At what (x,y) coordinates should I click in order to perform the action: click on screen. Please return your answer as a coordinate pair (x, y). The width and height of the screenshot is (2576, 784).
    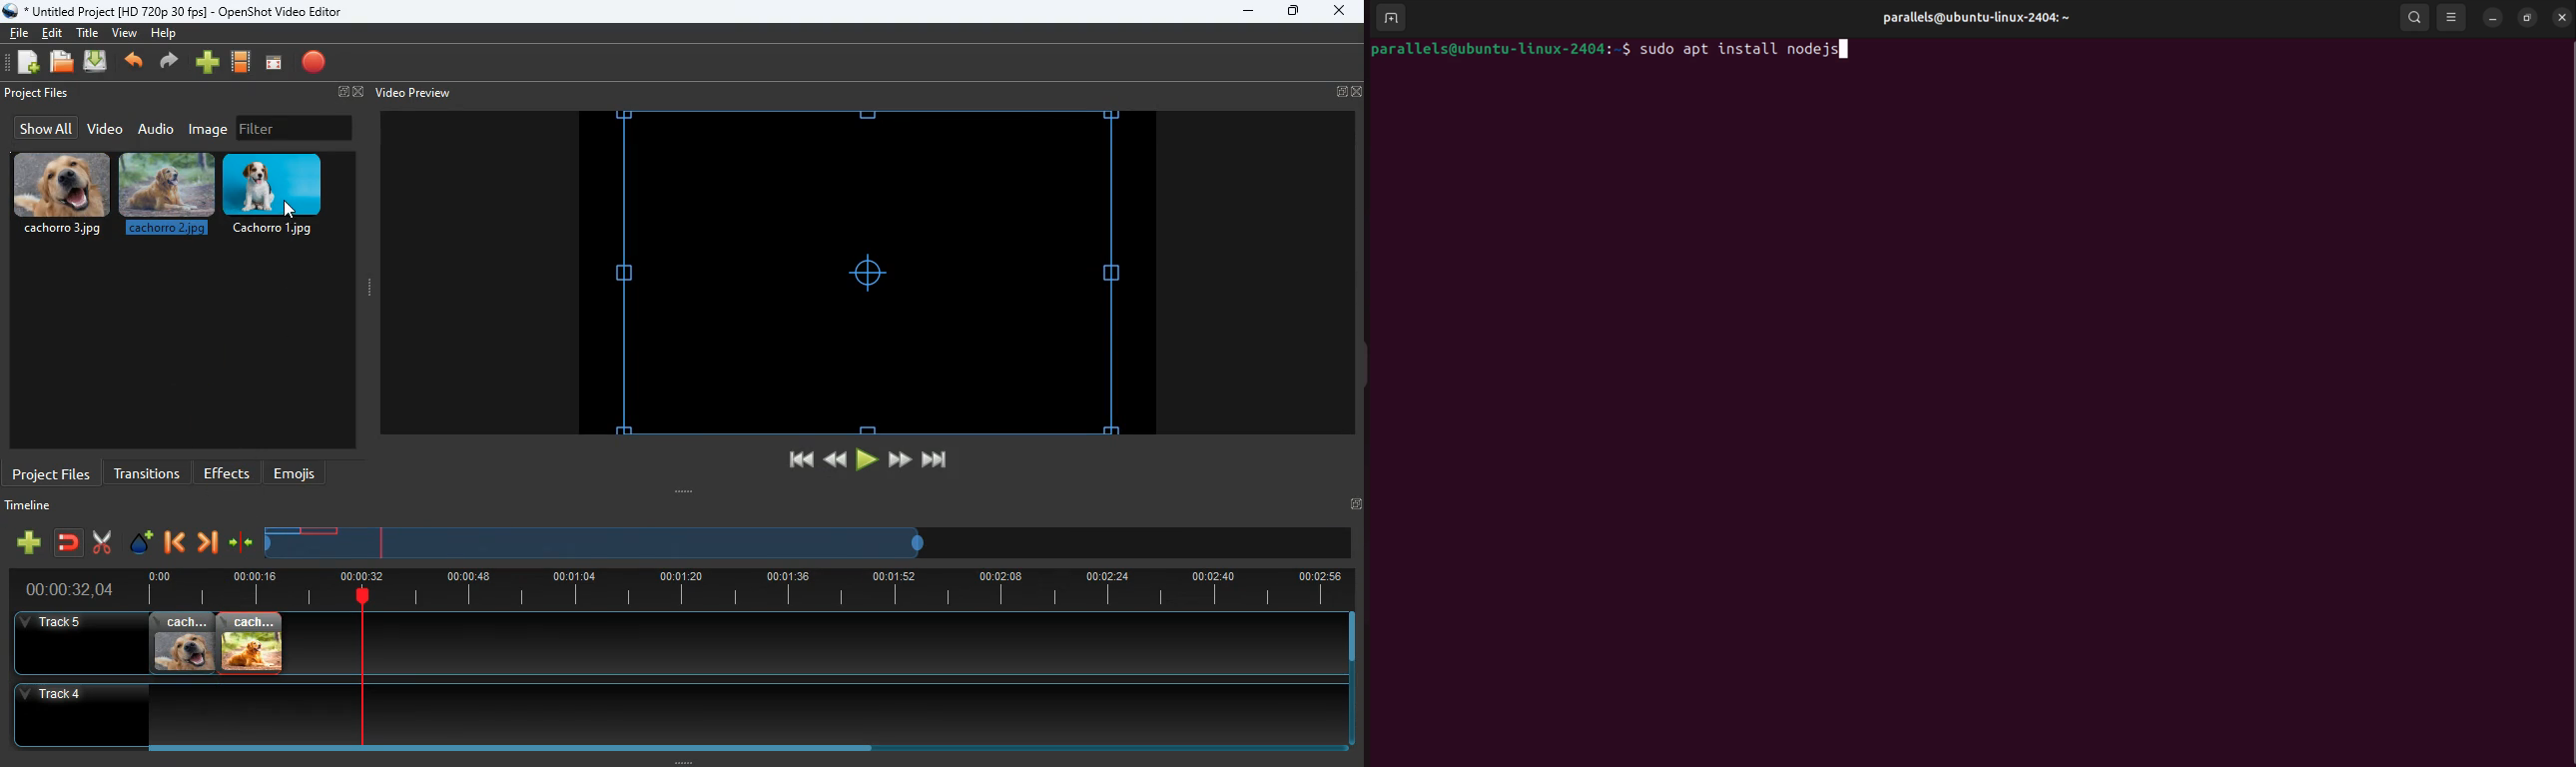
    Looking at the image, I should click on (867, 273).